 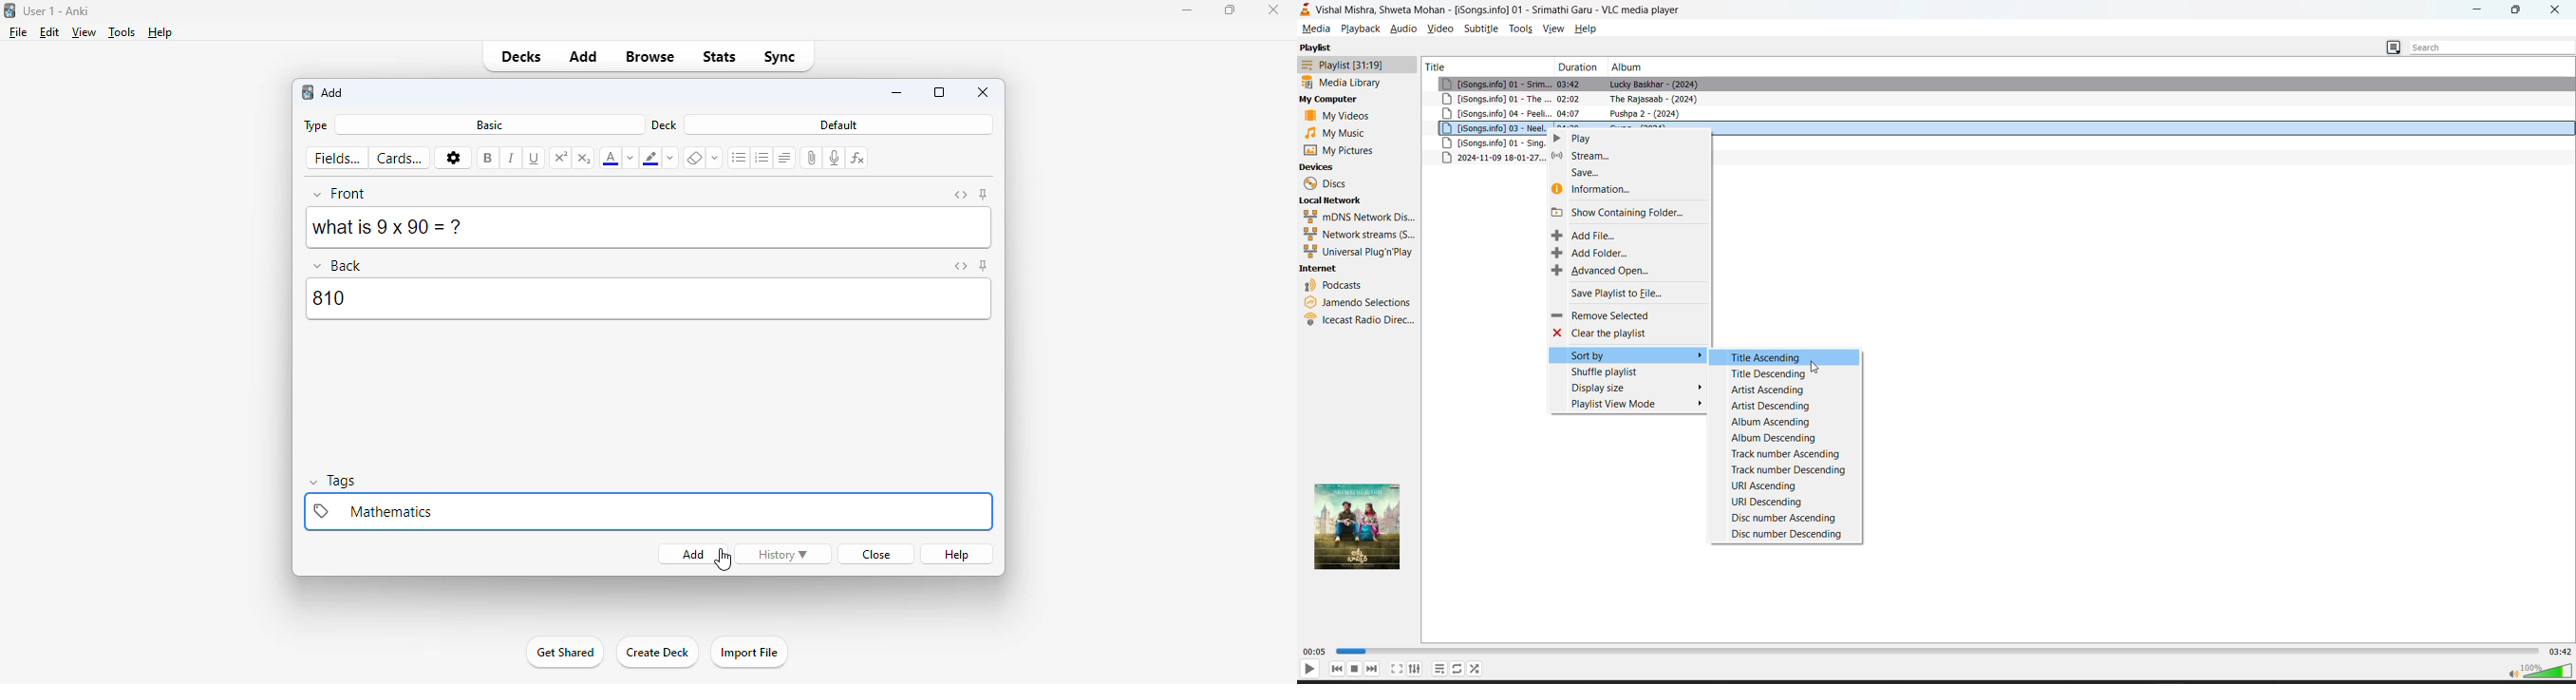 I want to click on logo, so click(x=307, y=92).